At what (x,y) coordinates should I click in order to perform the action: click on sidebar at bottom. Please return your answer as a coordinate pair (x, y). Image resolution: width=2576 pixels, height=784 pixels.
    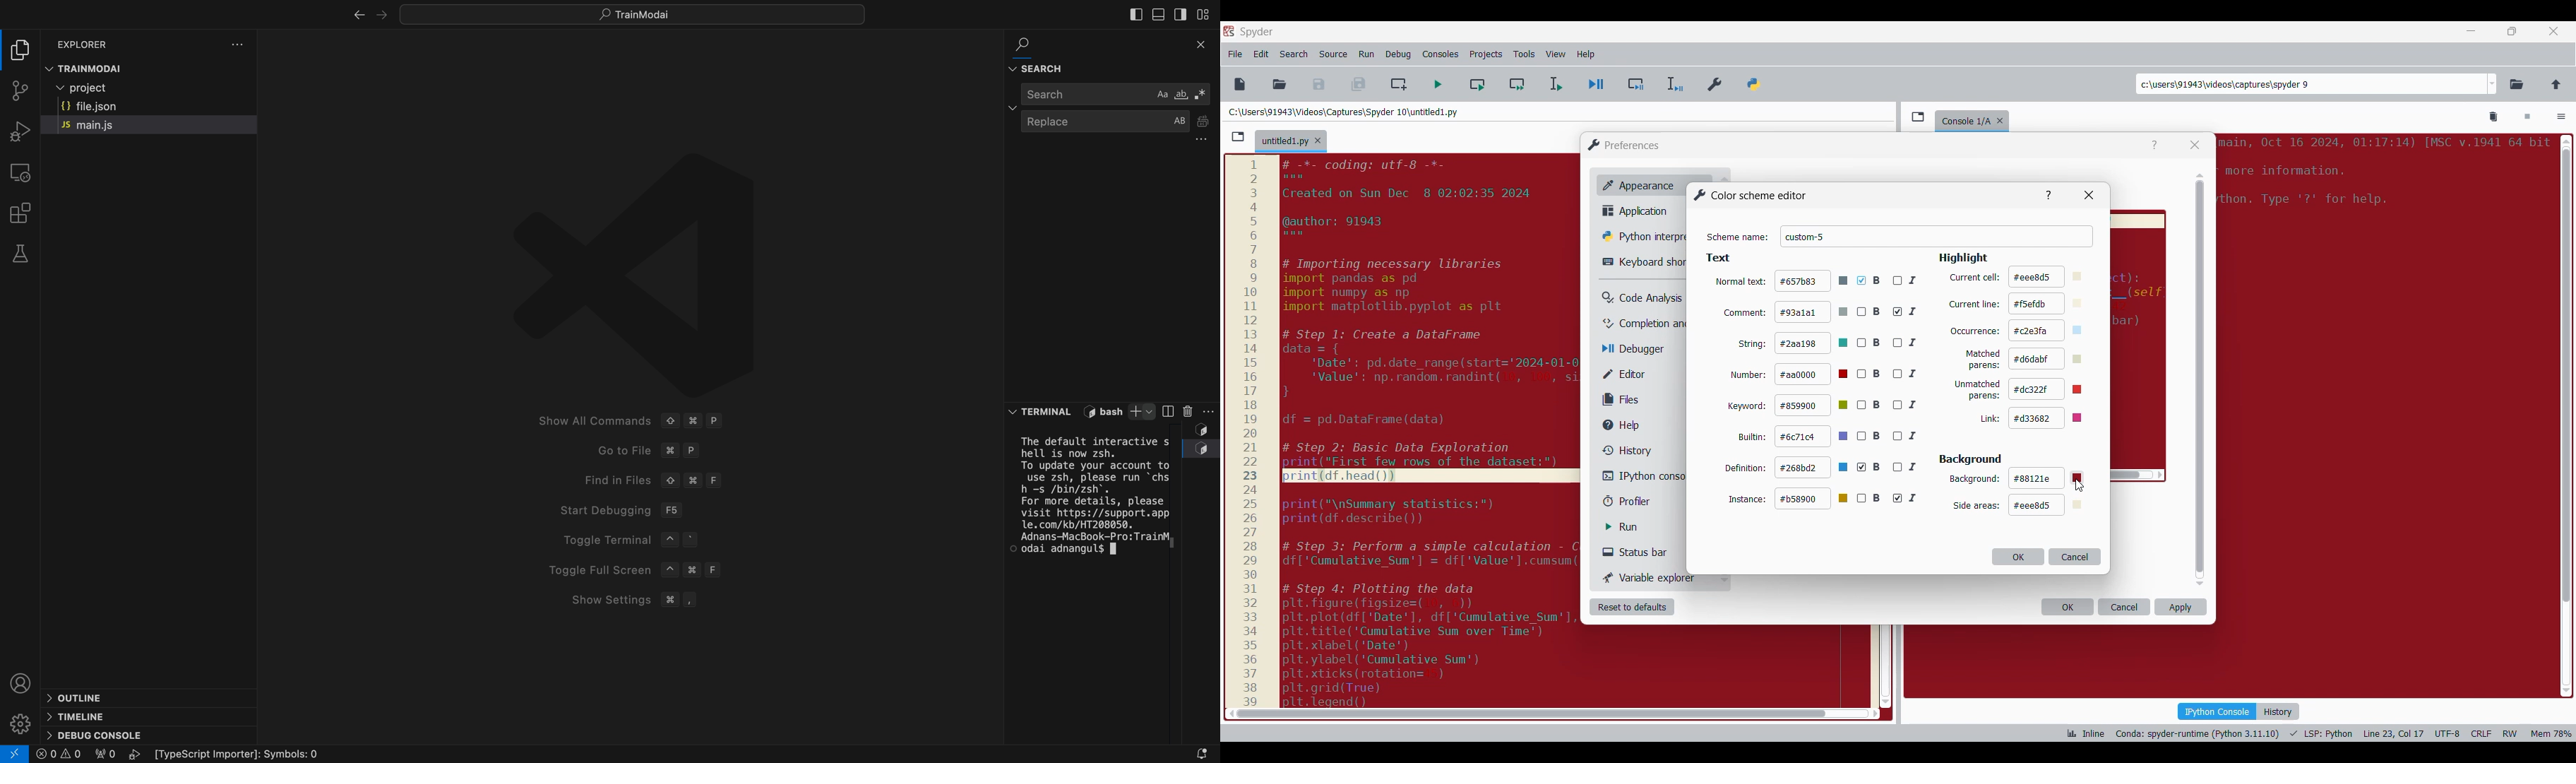
    Looking at the image, I should click on (1155, 14).